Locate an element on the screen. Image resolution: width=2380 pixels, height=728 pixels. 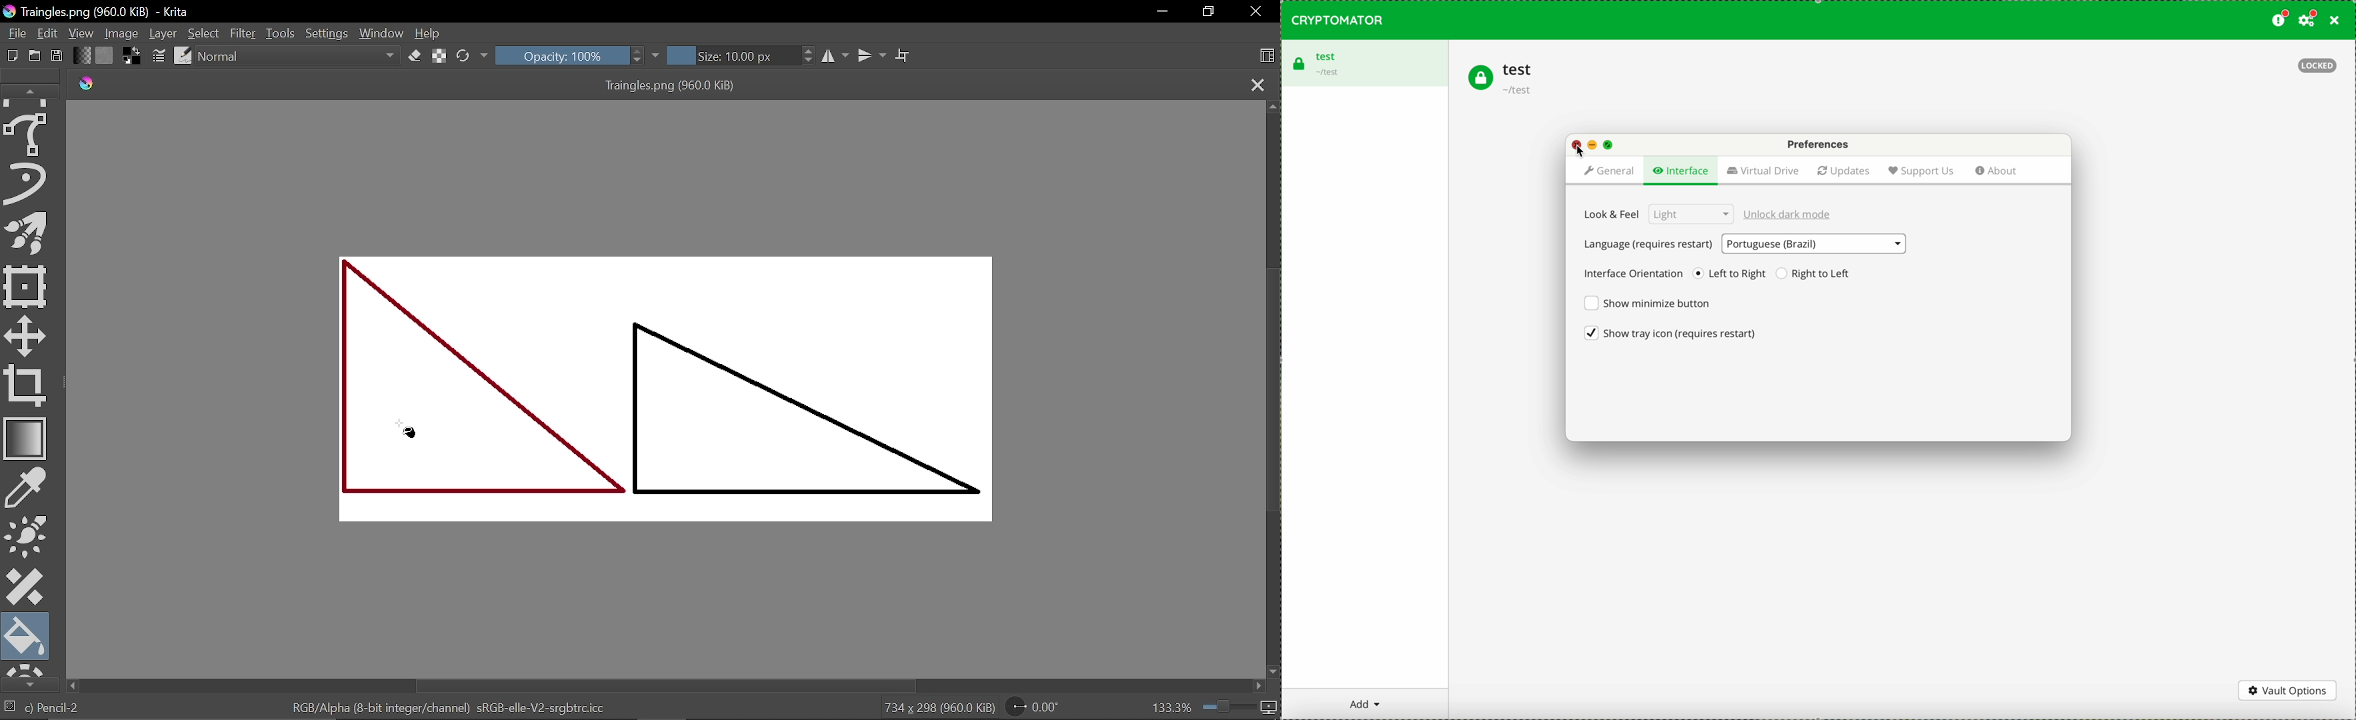
Edit is located at coordinates (47, 35).